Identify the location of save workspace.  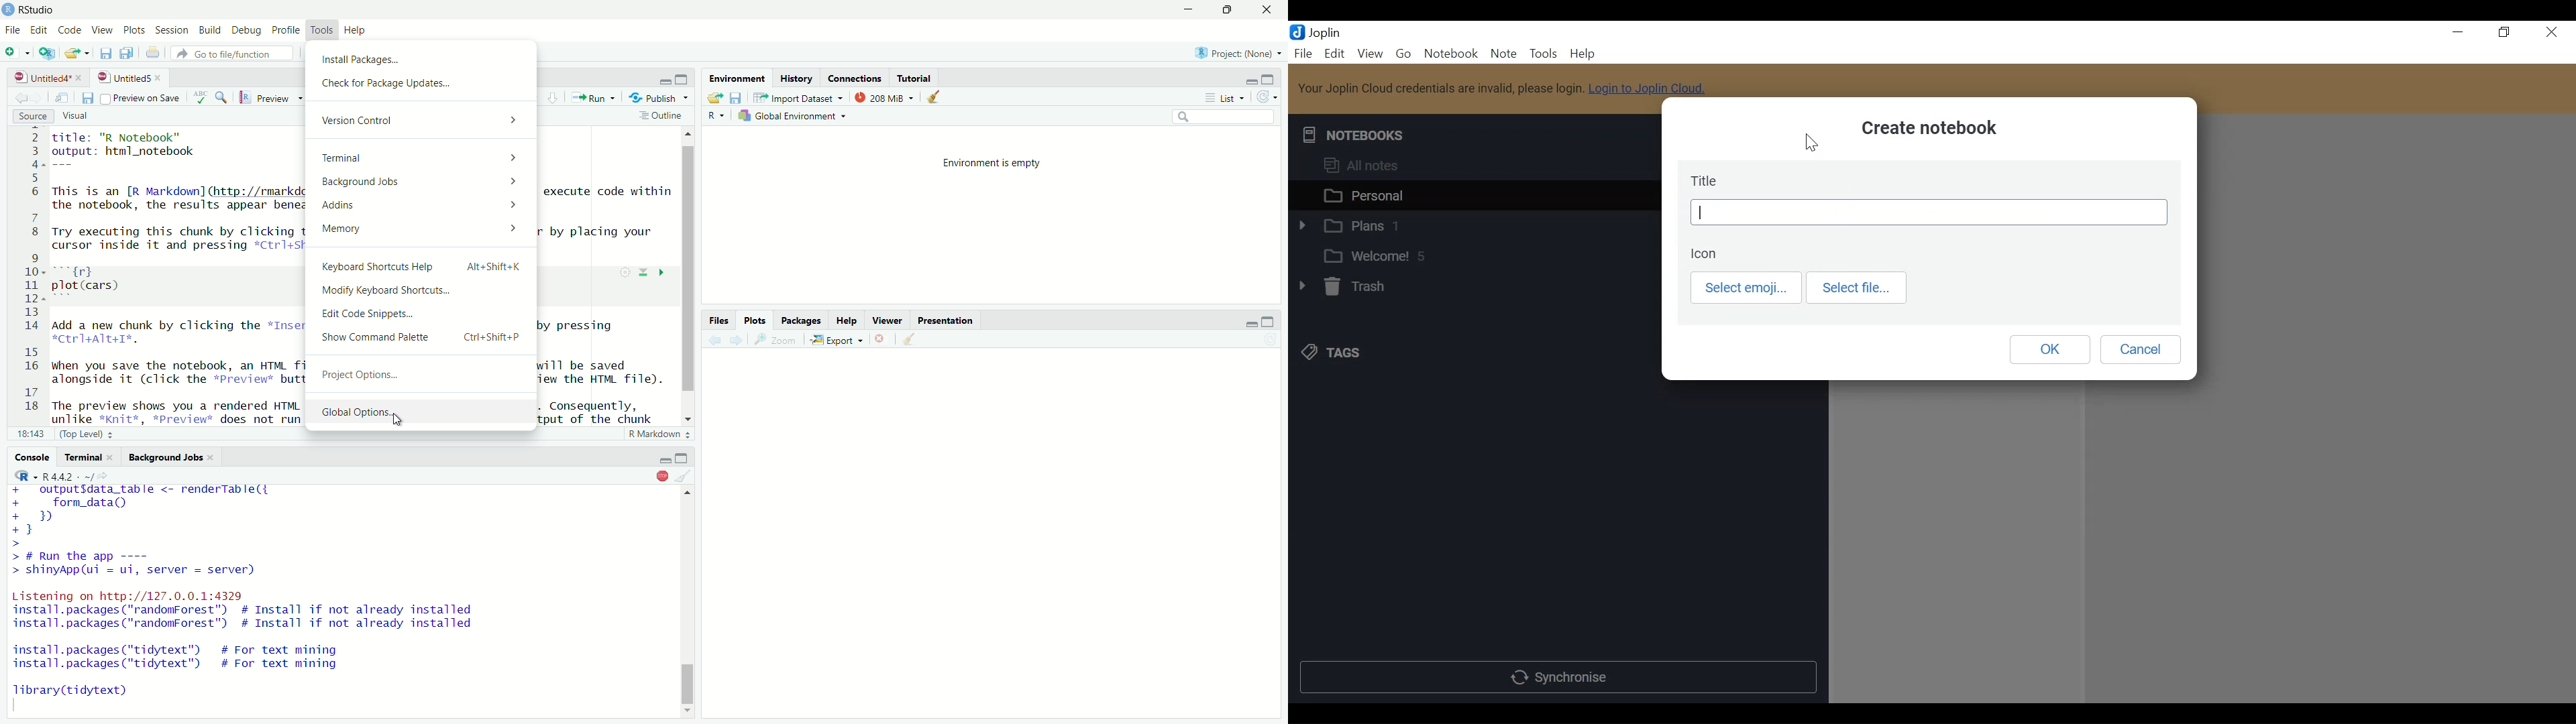
(736, 97).